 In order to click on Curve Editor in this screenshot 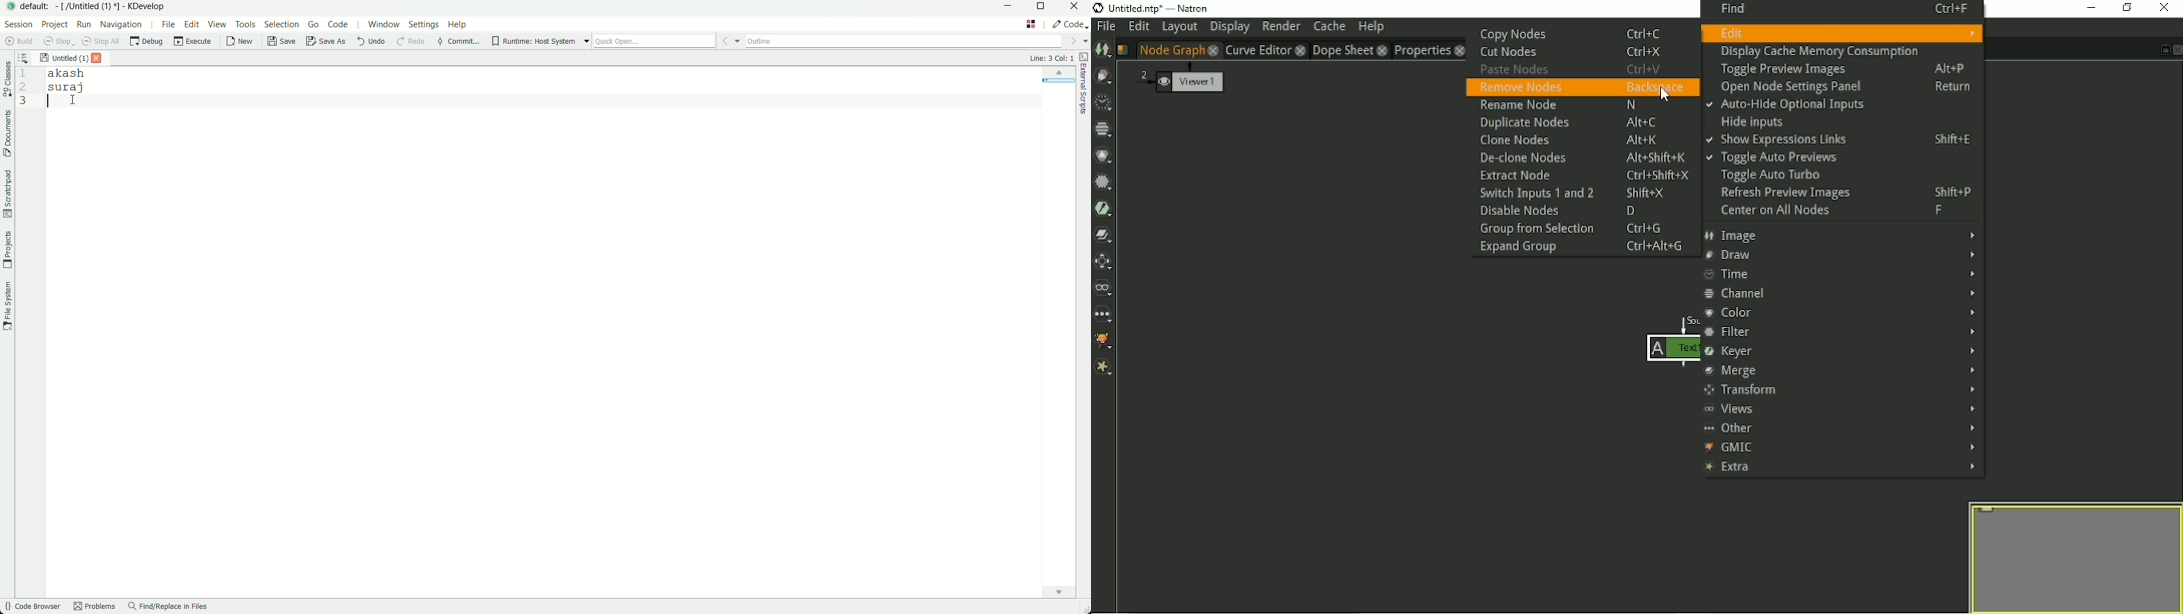, I will do `click(1257, 49)`.